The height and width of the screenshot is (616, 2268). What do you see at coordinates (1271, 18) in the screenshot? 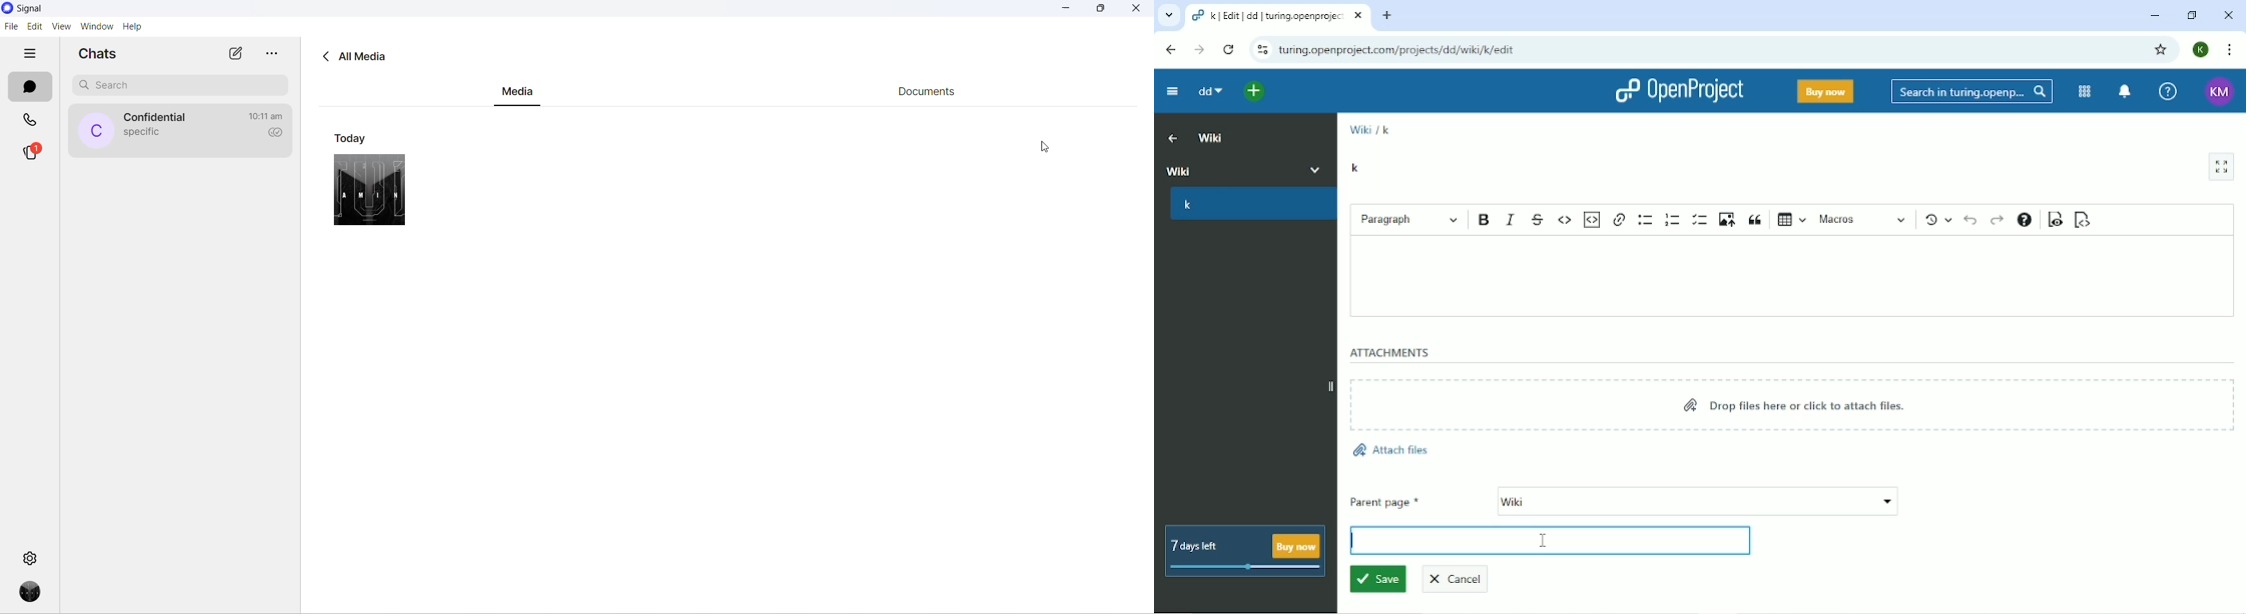
I see ` k| Edit| dd | turing.openproject` at bounding box center [1271, 18].